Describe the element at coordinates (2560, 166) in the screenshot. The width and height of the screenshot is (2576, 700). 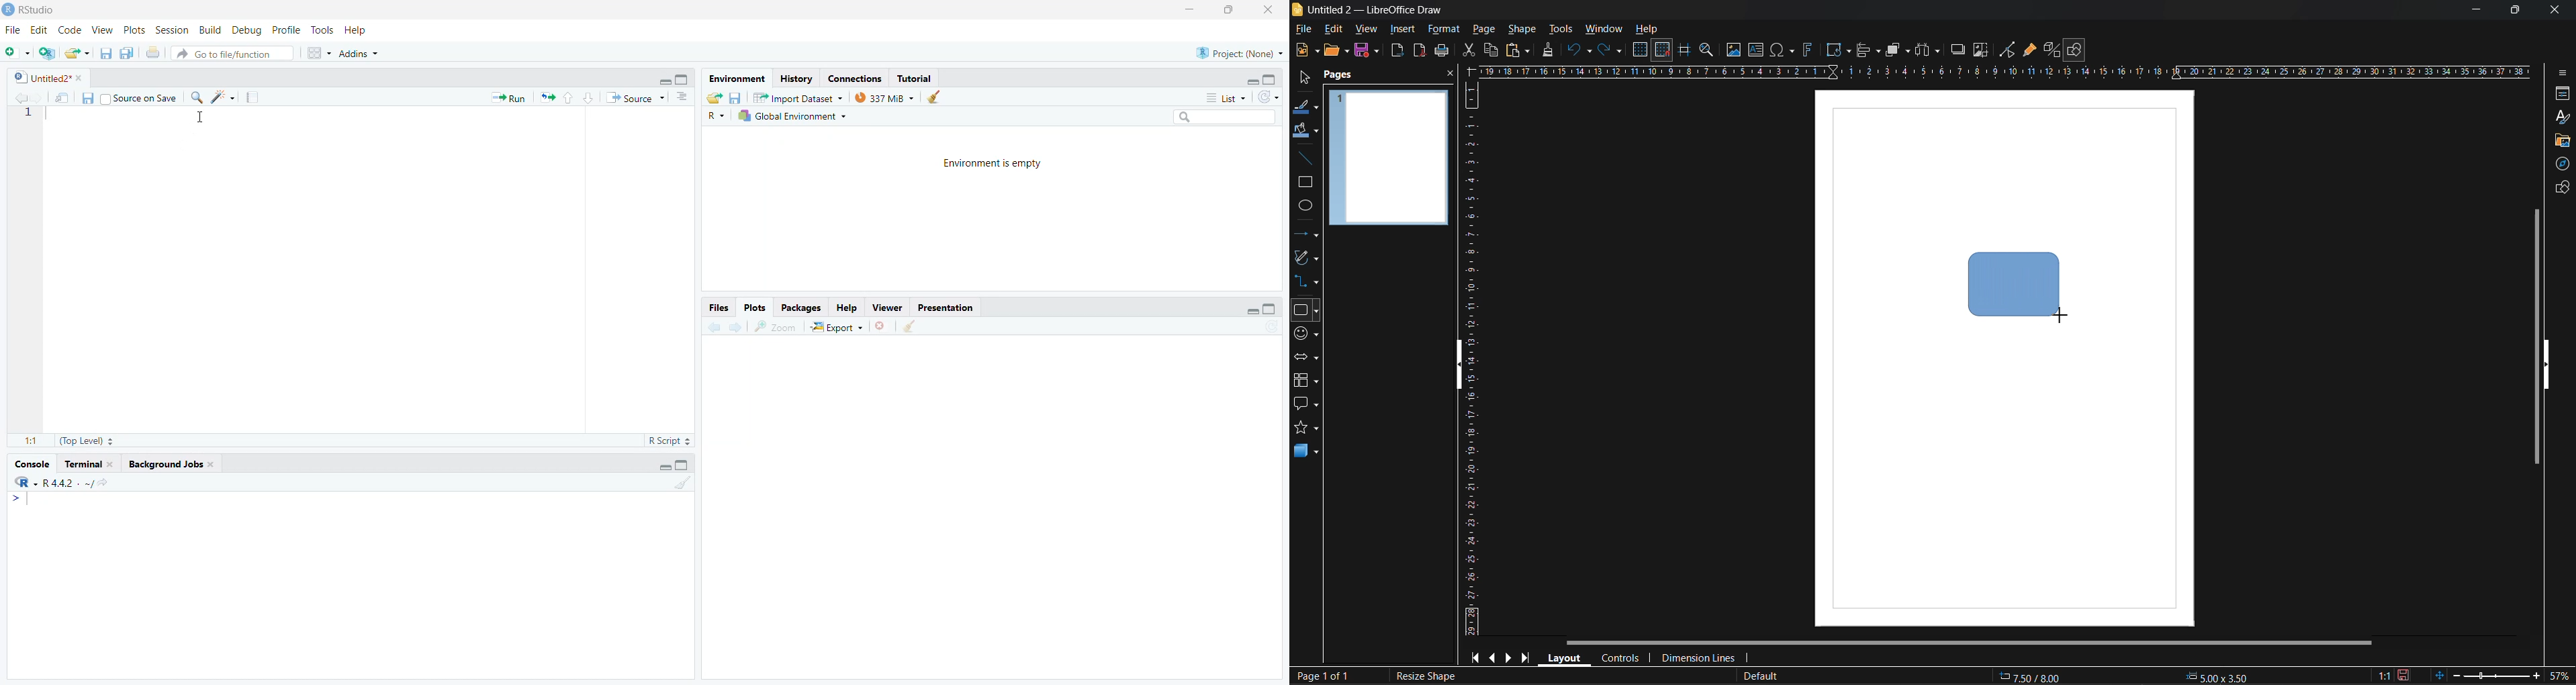
I see `navigator` at that location.